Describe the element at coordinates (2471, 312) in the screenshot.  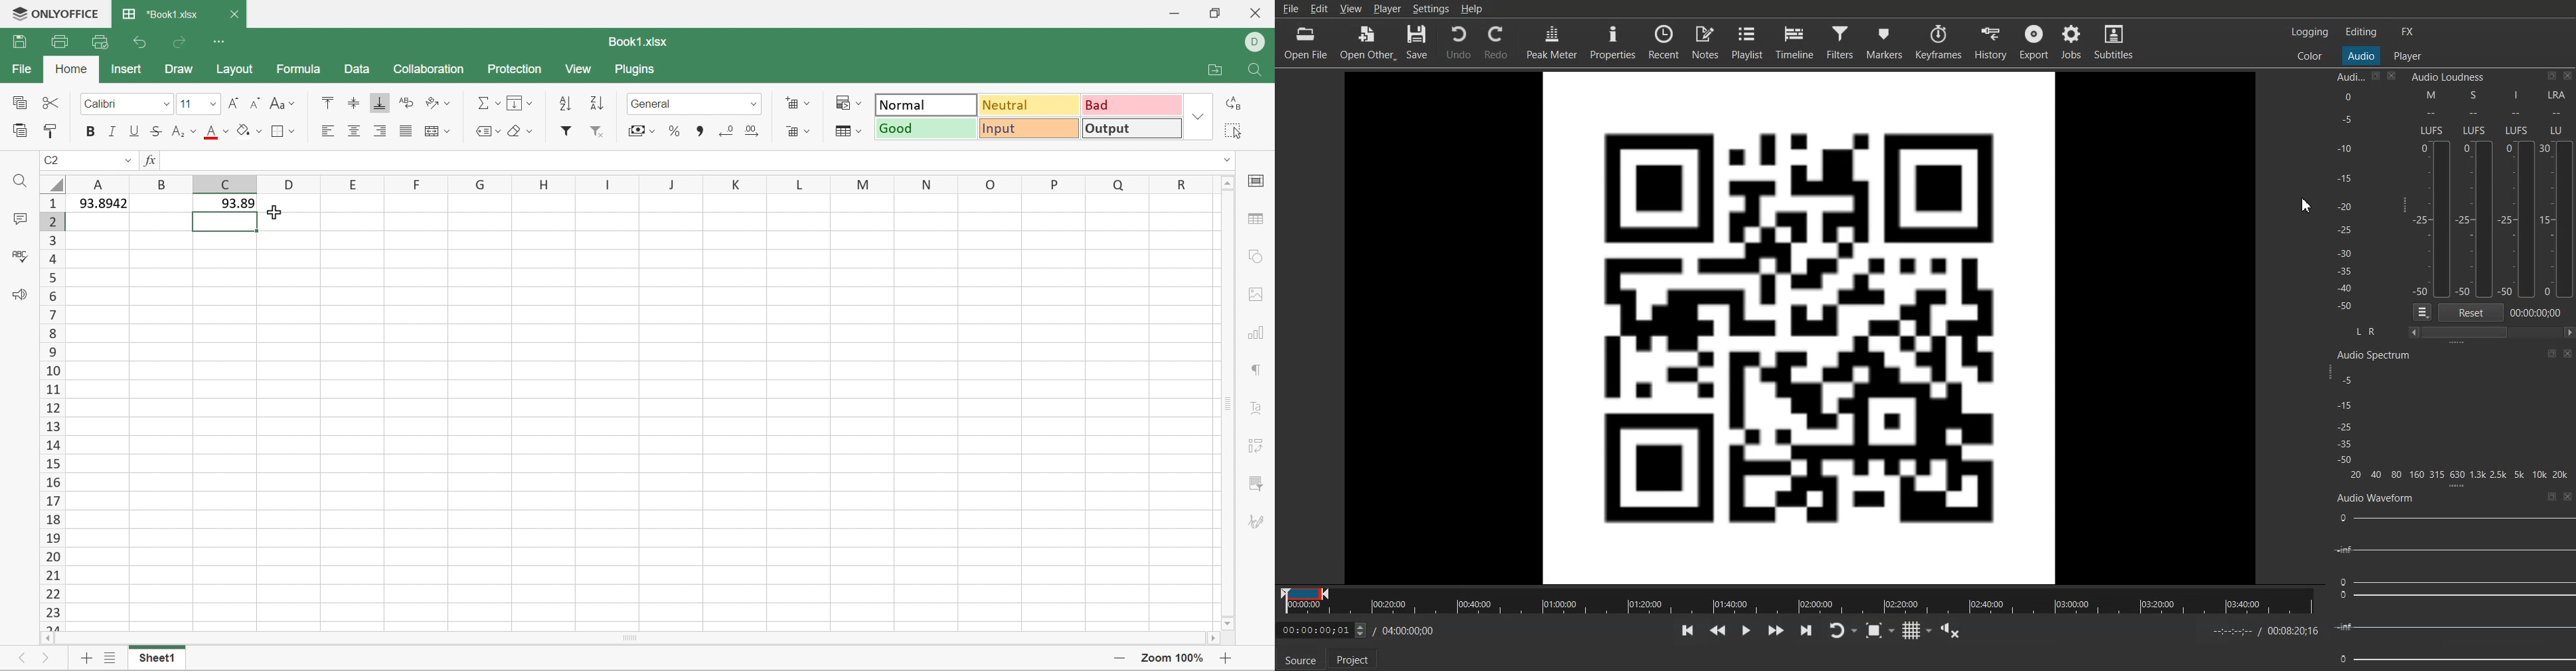
I see `Reset` at that location.